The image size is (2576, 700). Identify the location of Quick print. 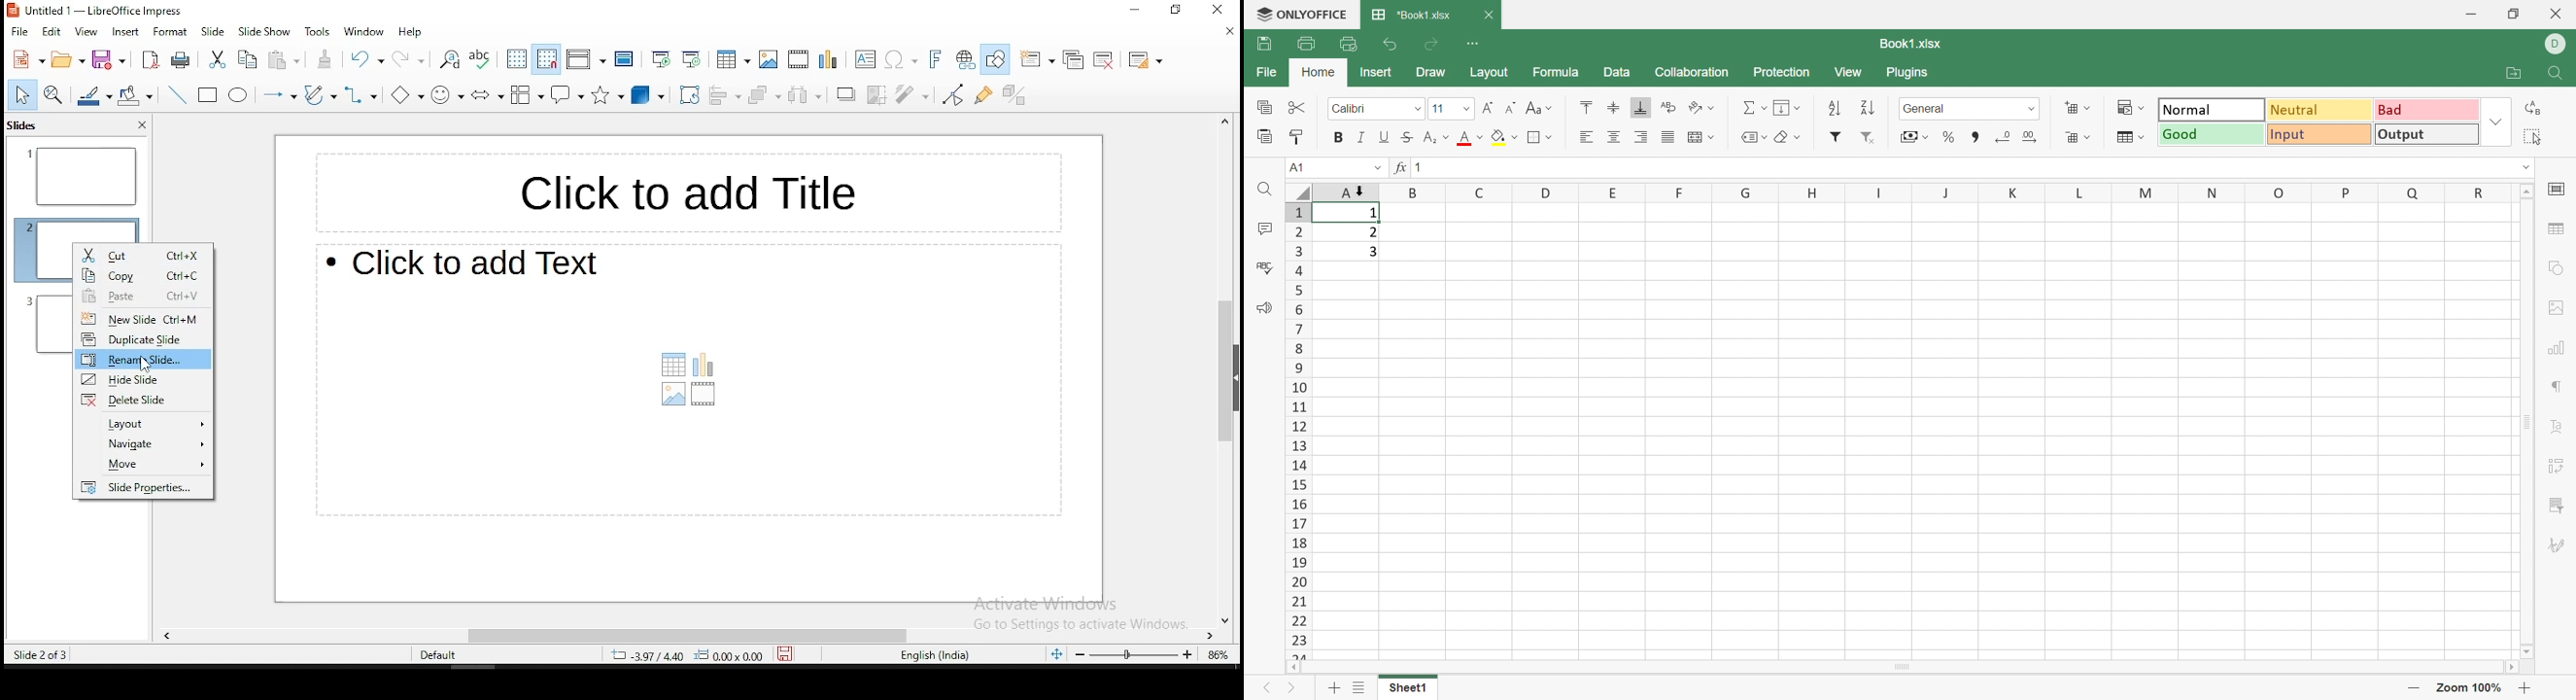
(1349, 43).